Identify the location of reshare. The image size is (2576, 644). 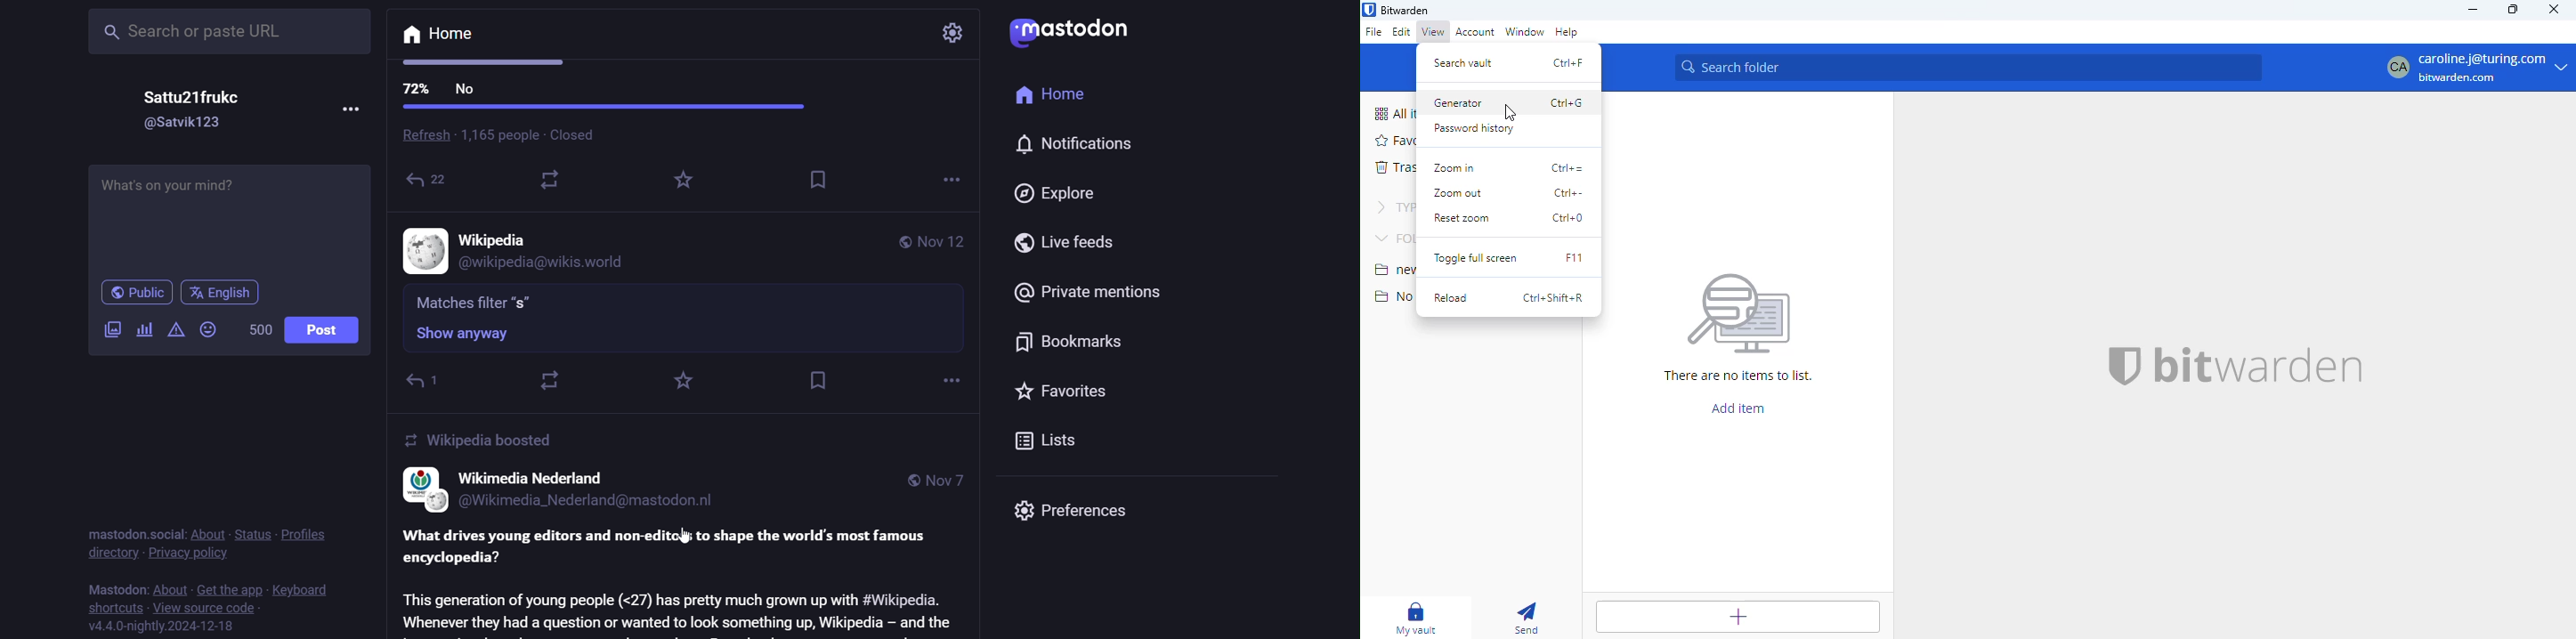
(552, 381).